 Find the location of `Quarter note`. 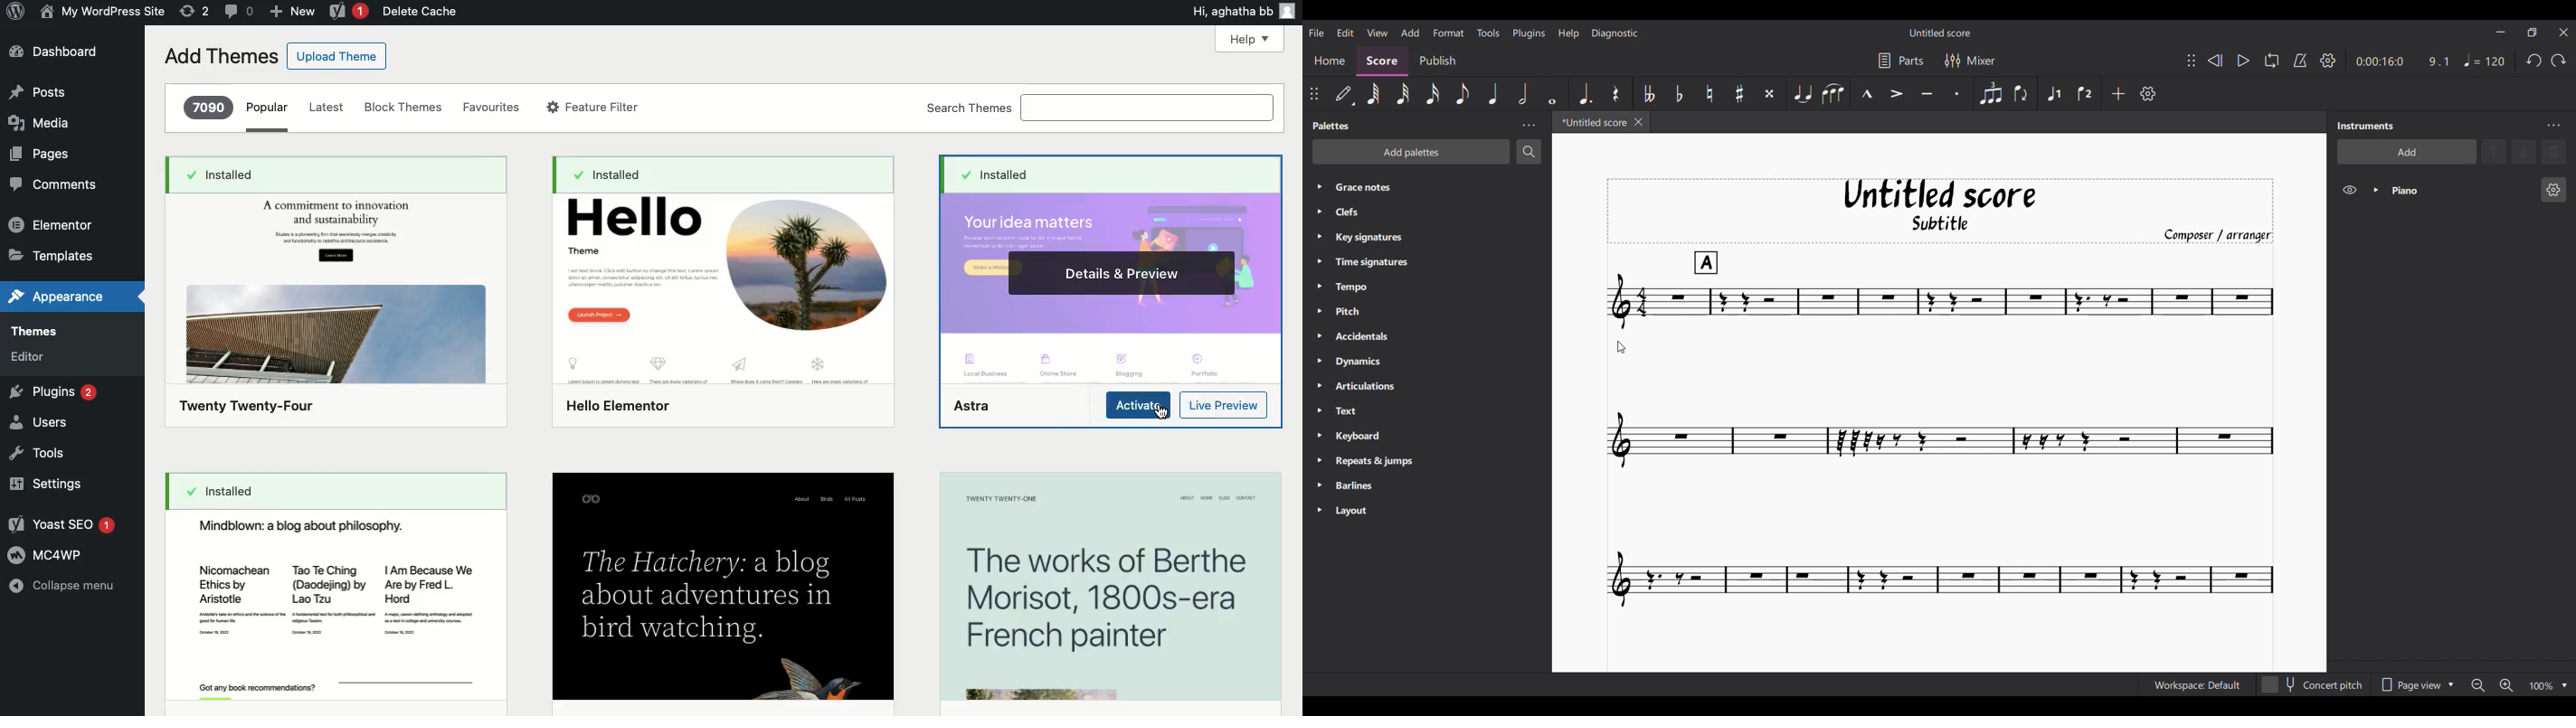

Quarter note is located at coordinates (1494, 93).